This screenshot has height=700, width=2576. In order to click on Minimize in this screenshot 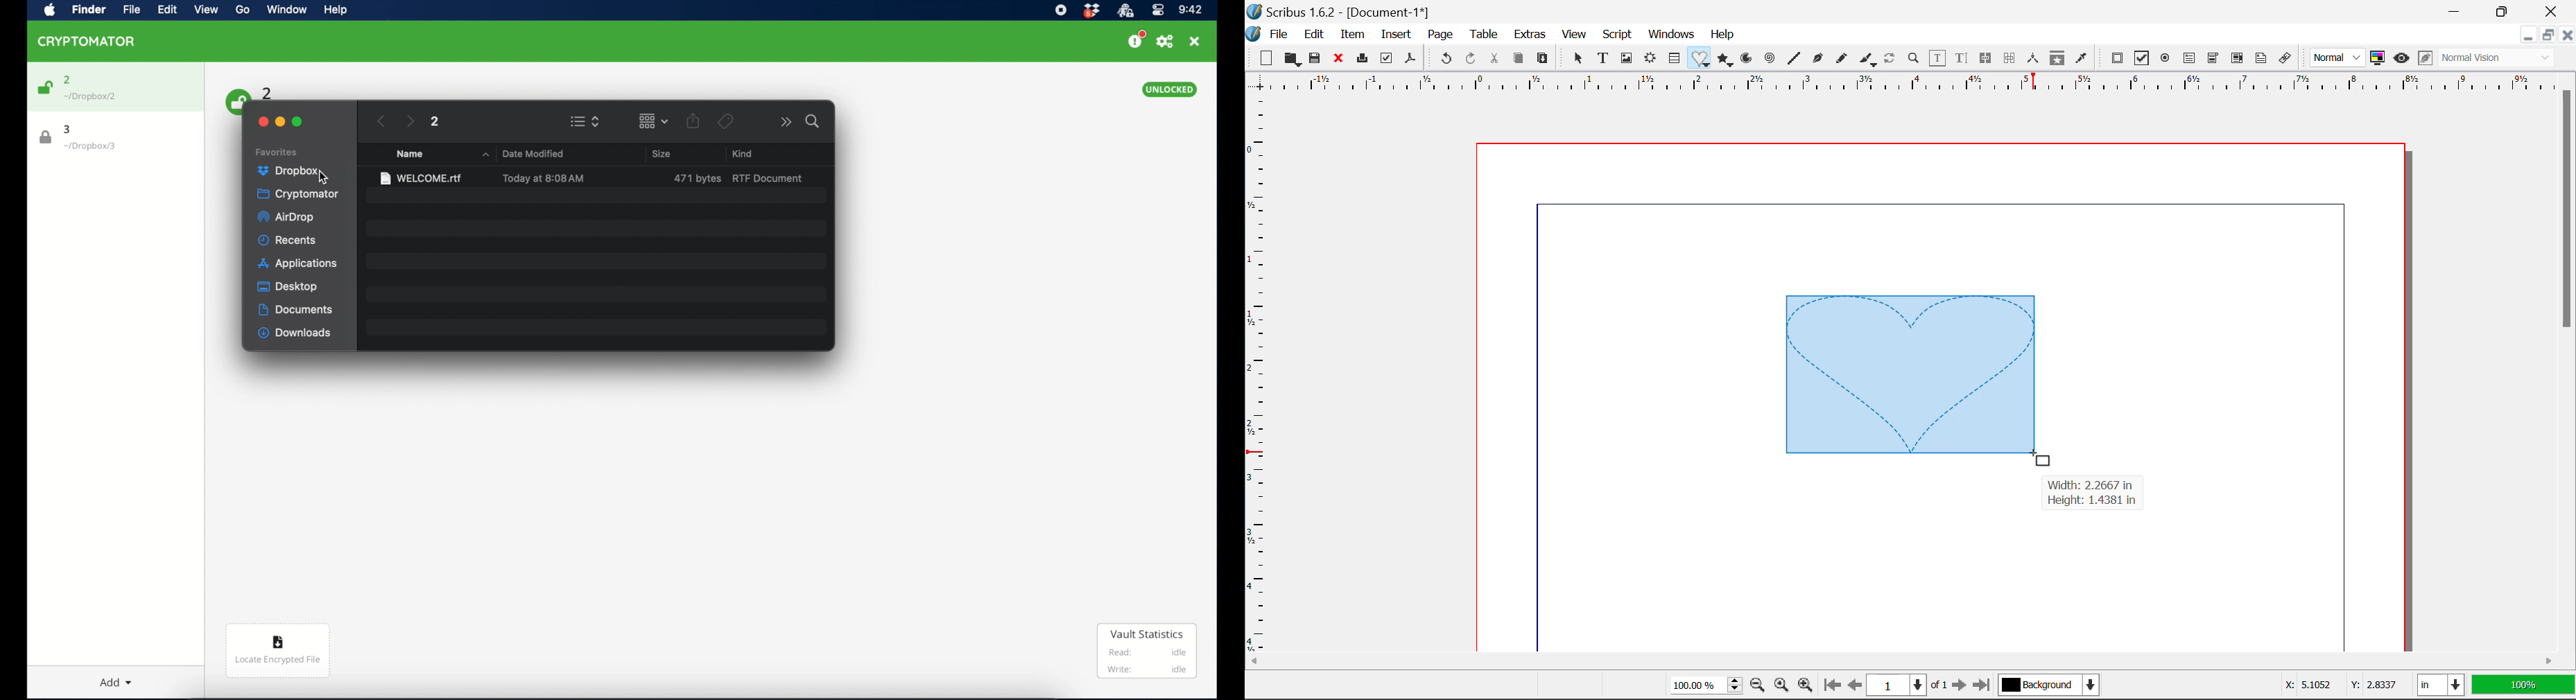, I will do `click(2509, 11)`.